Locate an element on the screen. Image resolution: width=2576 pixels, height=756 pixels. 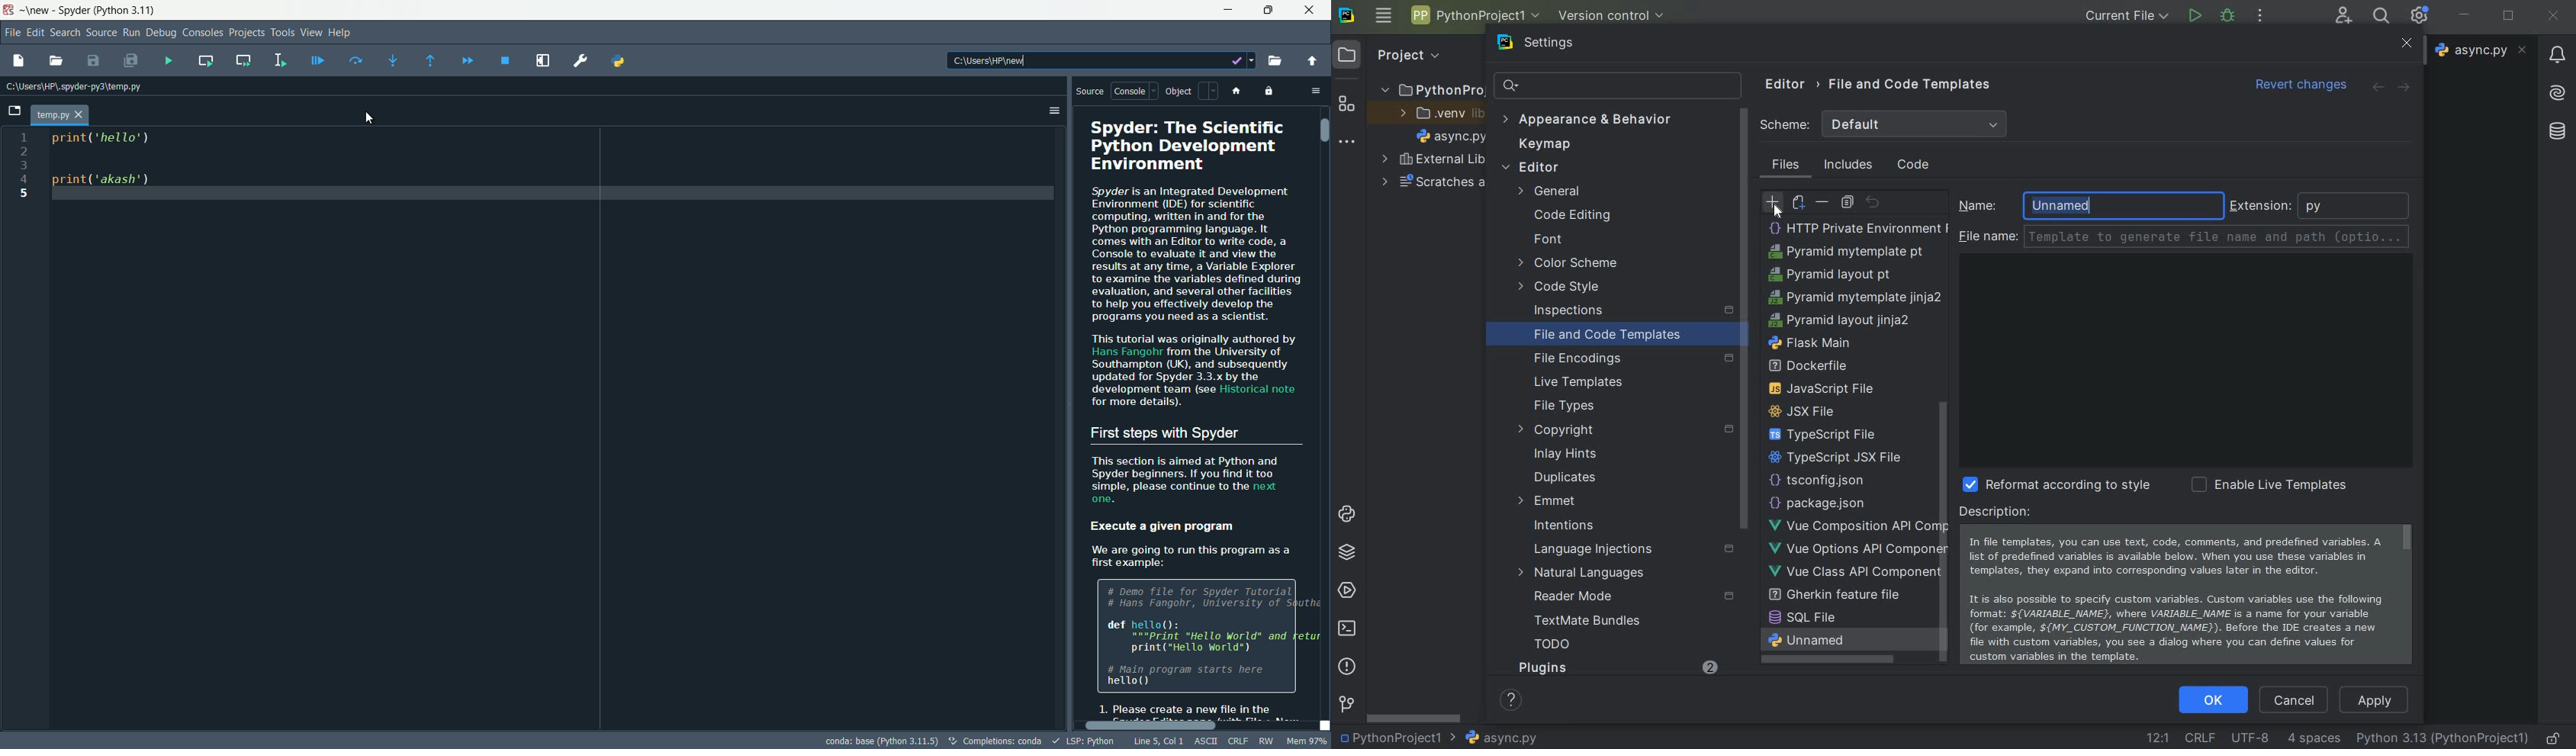
run selection or current line is located at coordinates (277, 59).